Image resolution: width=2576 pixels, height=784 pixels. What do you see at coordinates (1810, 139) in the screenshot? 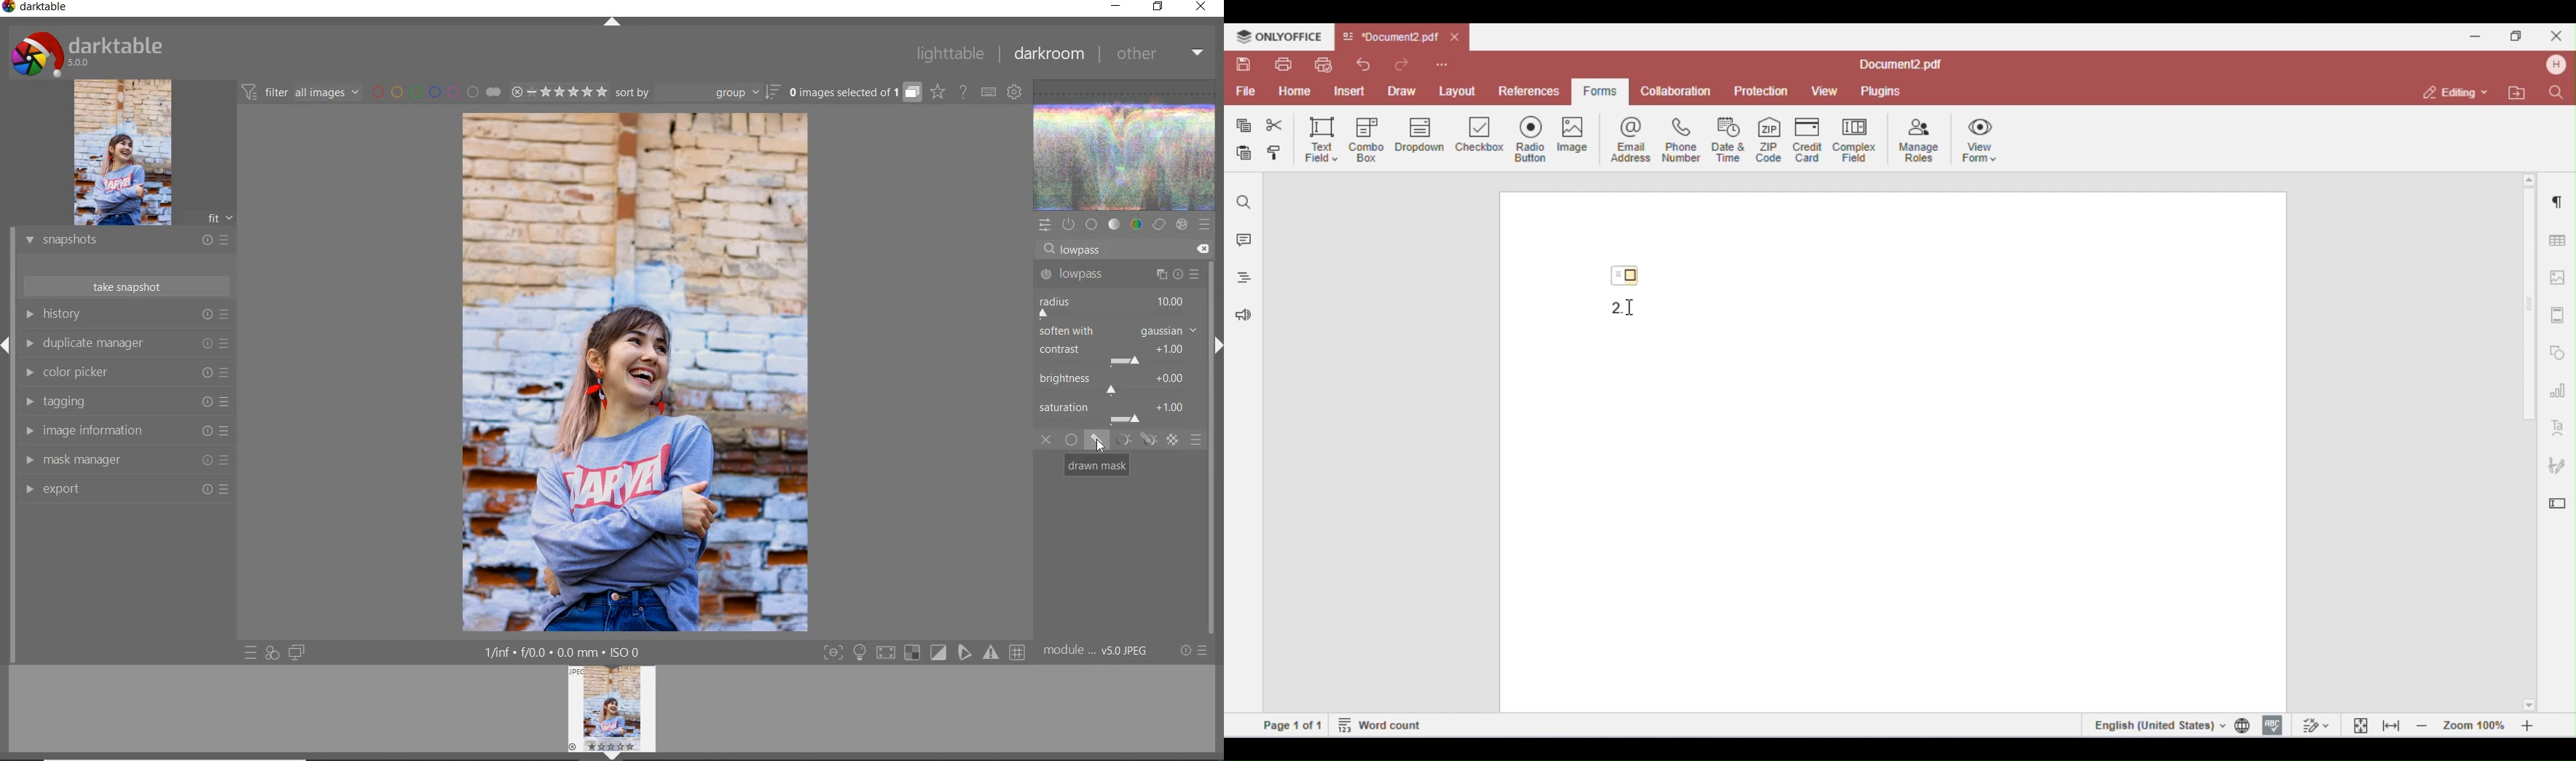
I see `credit card` at bounding box center [1810, 139].